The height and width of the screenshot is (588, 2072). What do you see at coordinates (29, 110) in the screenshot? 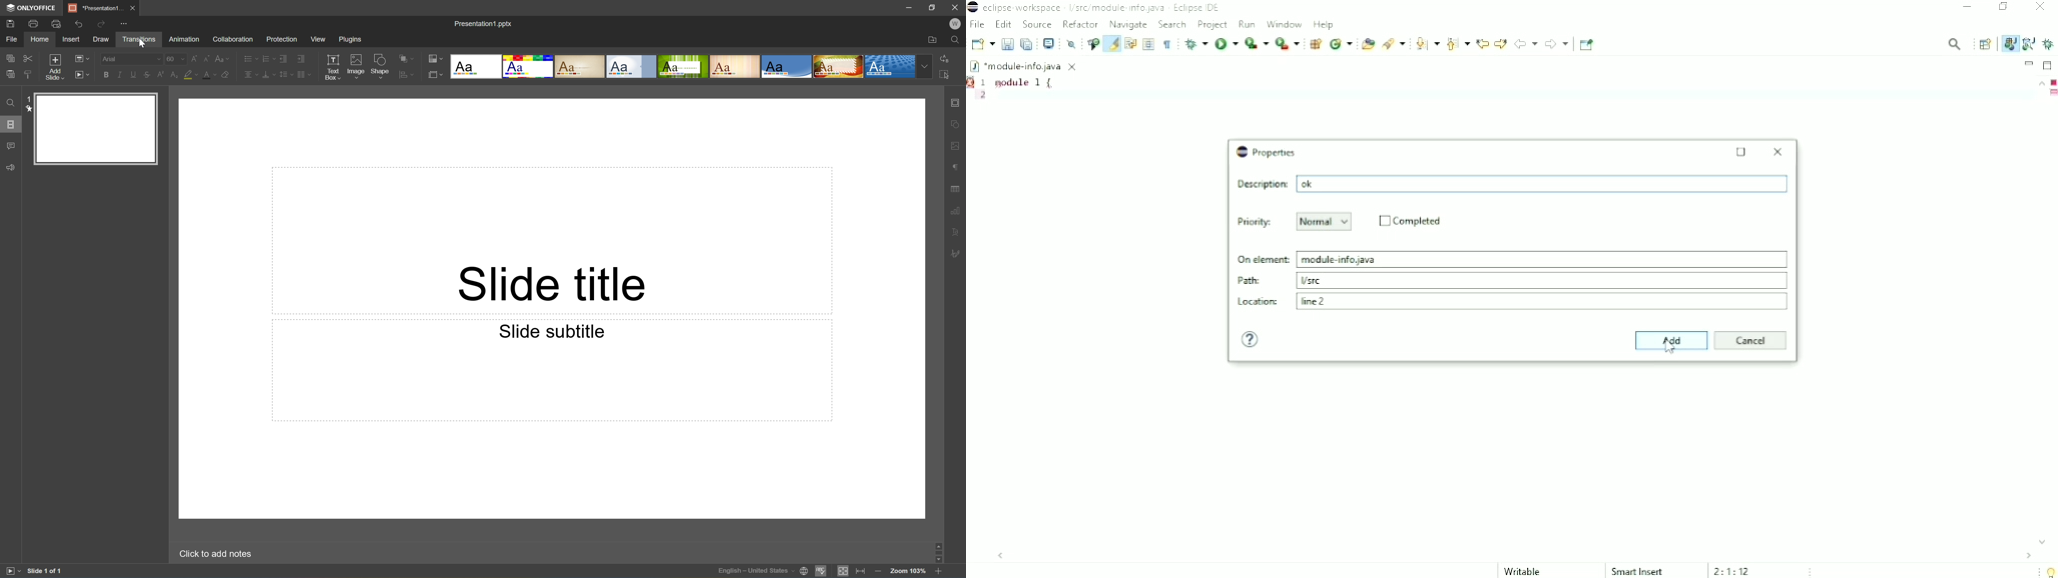
I see `star` at bounding box center [29, 110].